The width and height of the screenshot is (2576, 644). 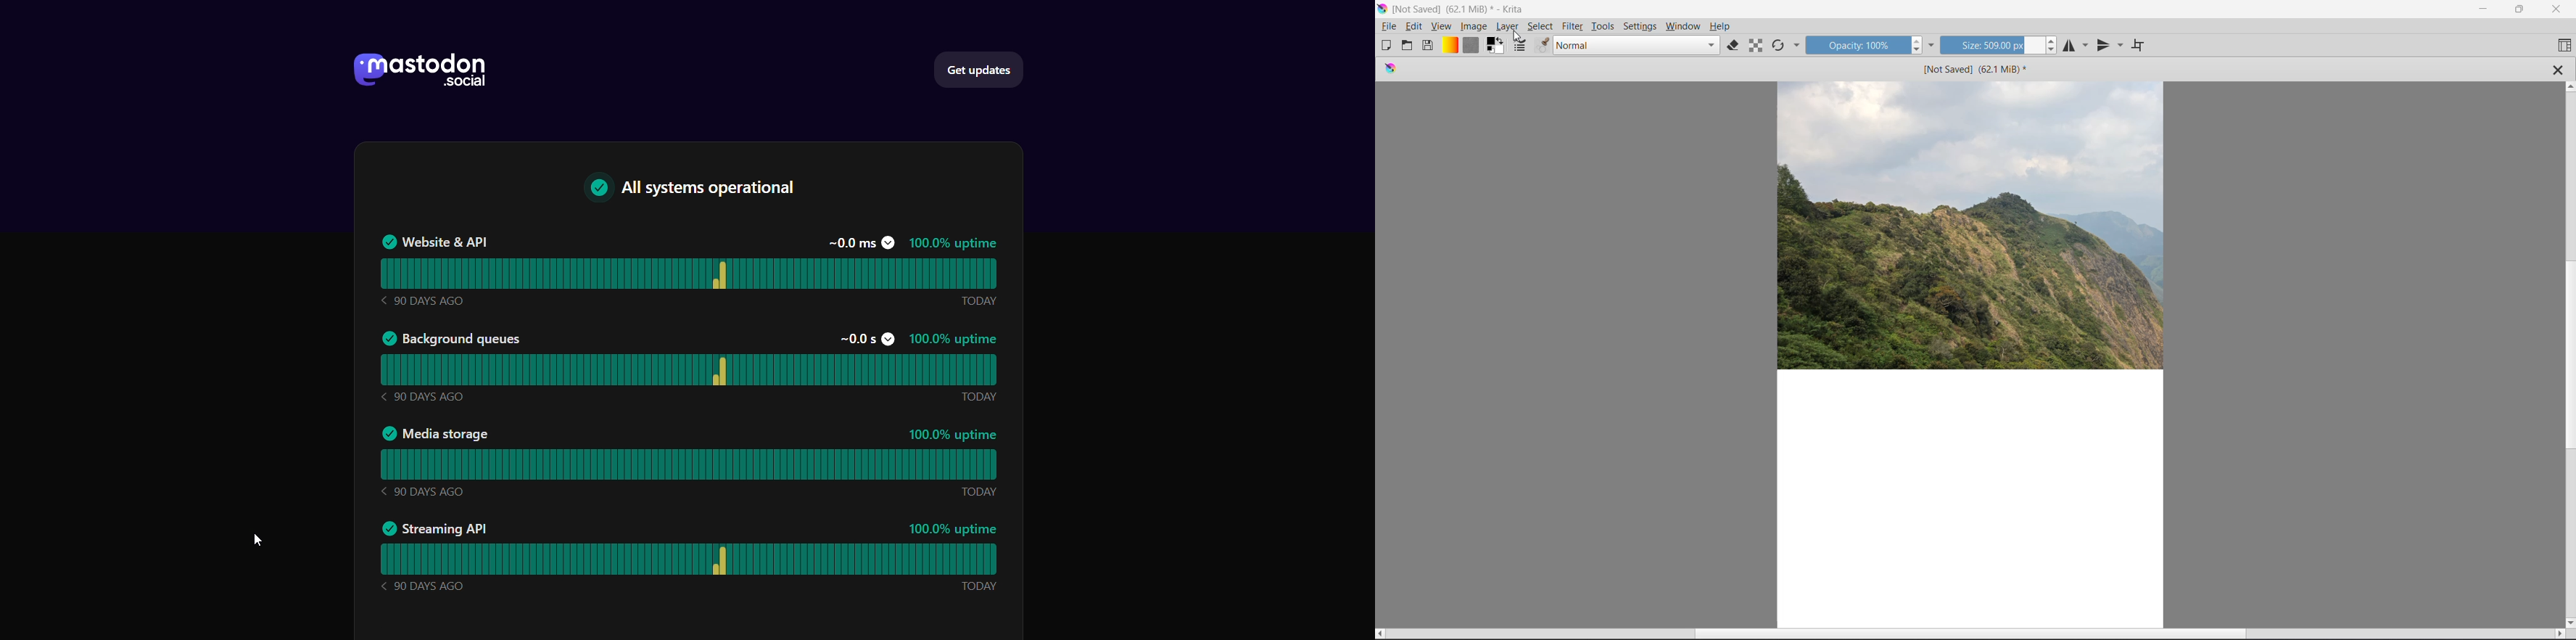 What do you see at coordinates (1542, 46) in the screenshot?
I see `Choose brush presets` at bounding box center [1542, 46].